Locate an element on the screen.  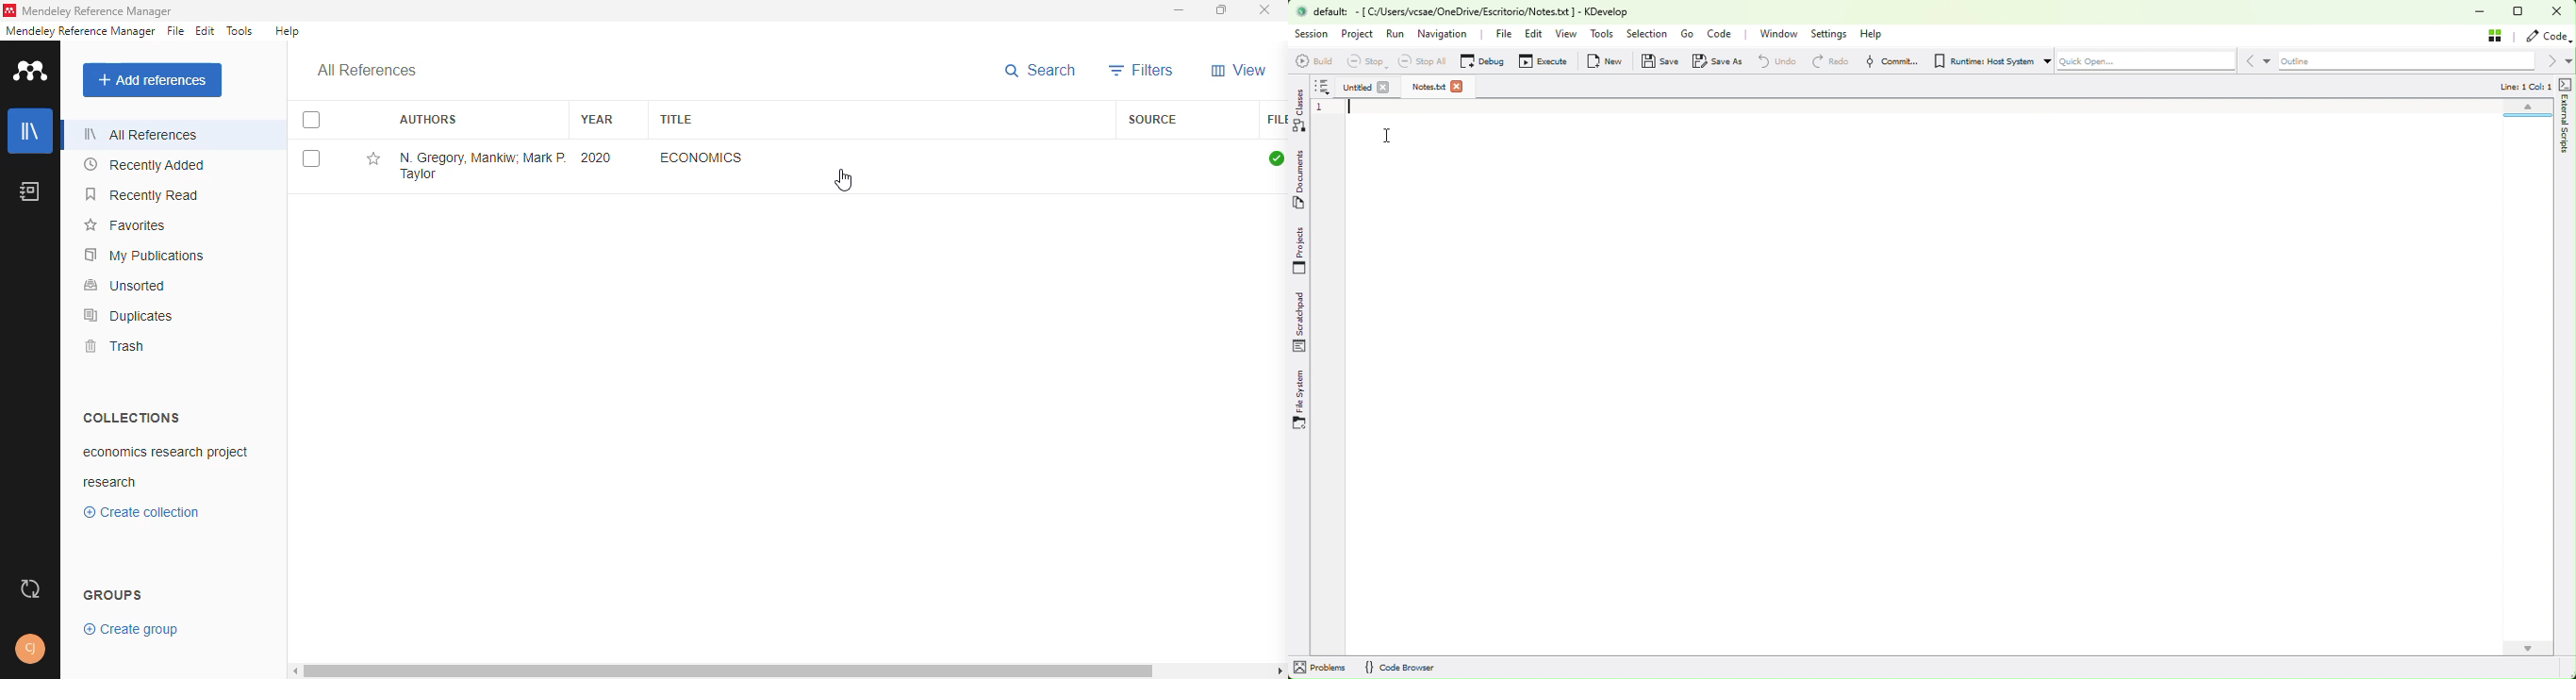
favorites is located at coordinates (127, 224).